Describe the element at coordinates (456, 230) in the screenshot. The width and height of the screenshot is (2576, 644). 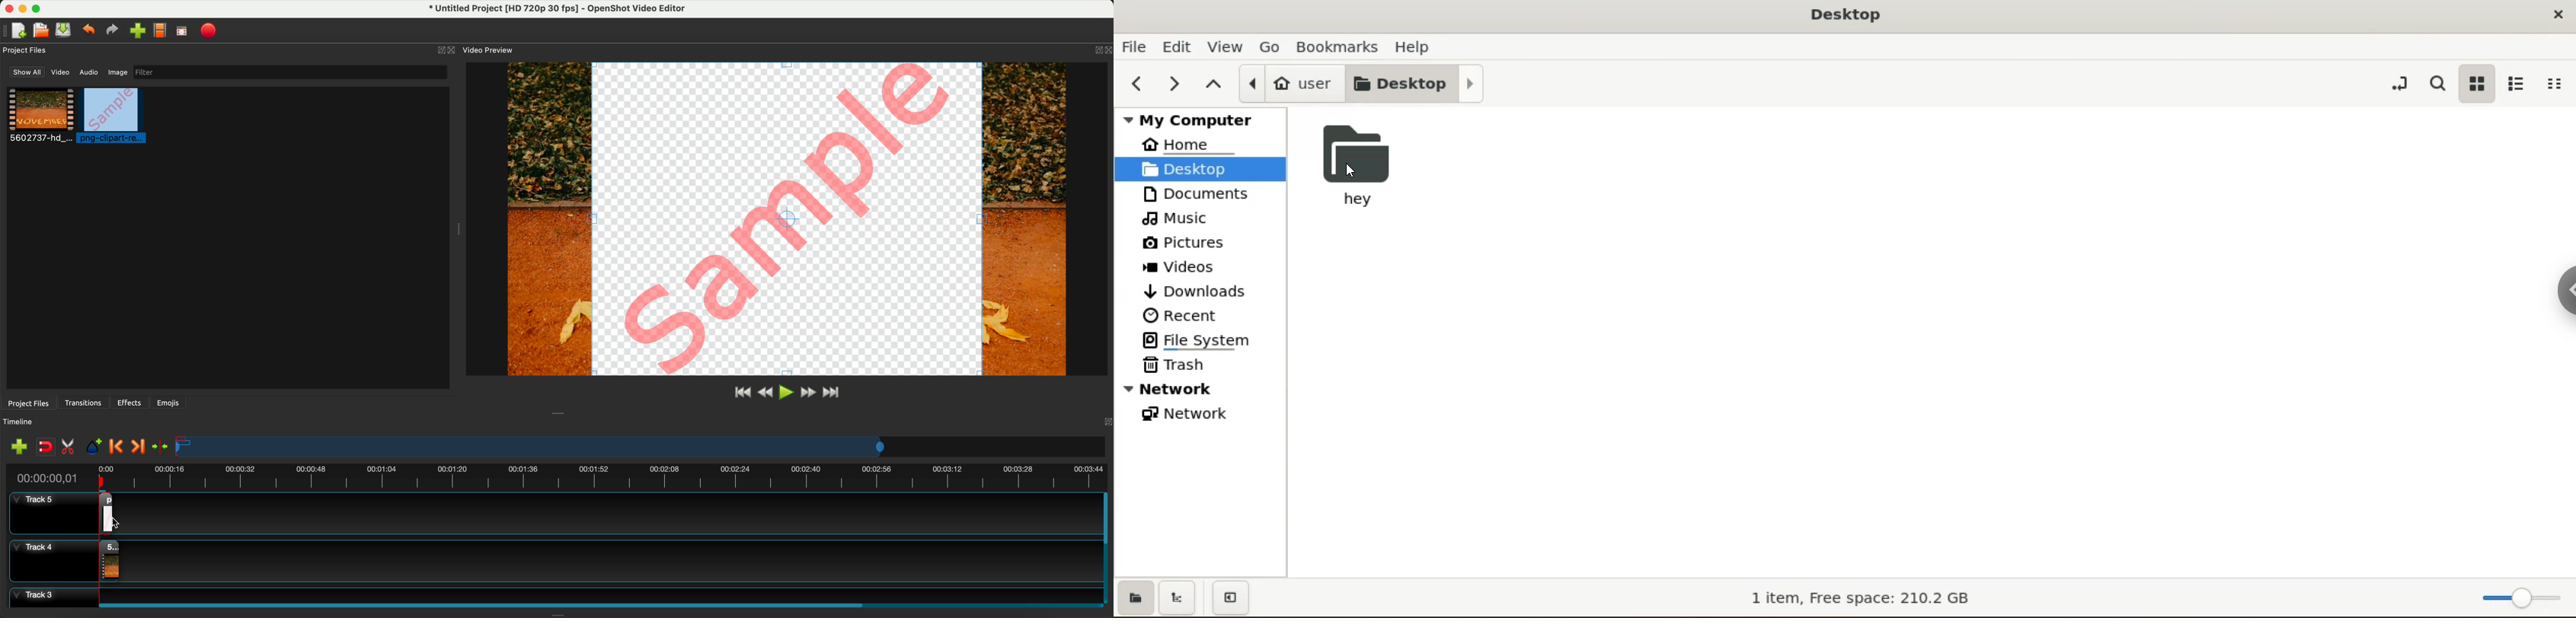
I see `Window Expanding` at that location.